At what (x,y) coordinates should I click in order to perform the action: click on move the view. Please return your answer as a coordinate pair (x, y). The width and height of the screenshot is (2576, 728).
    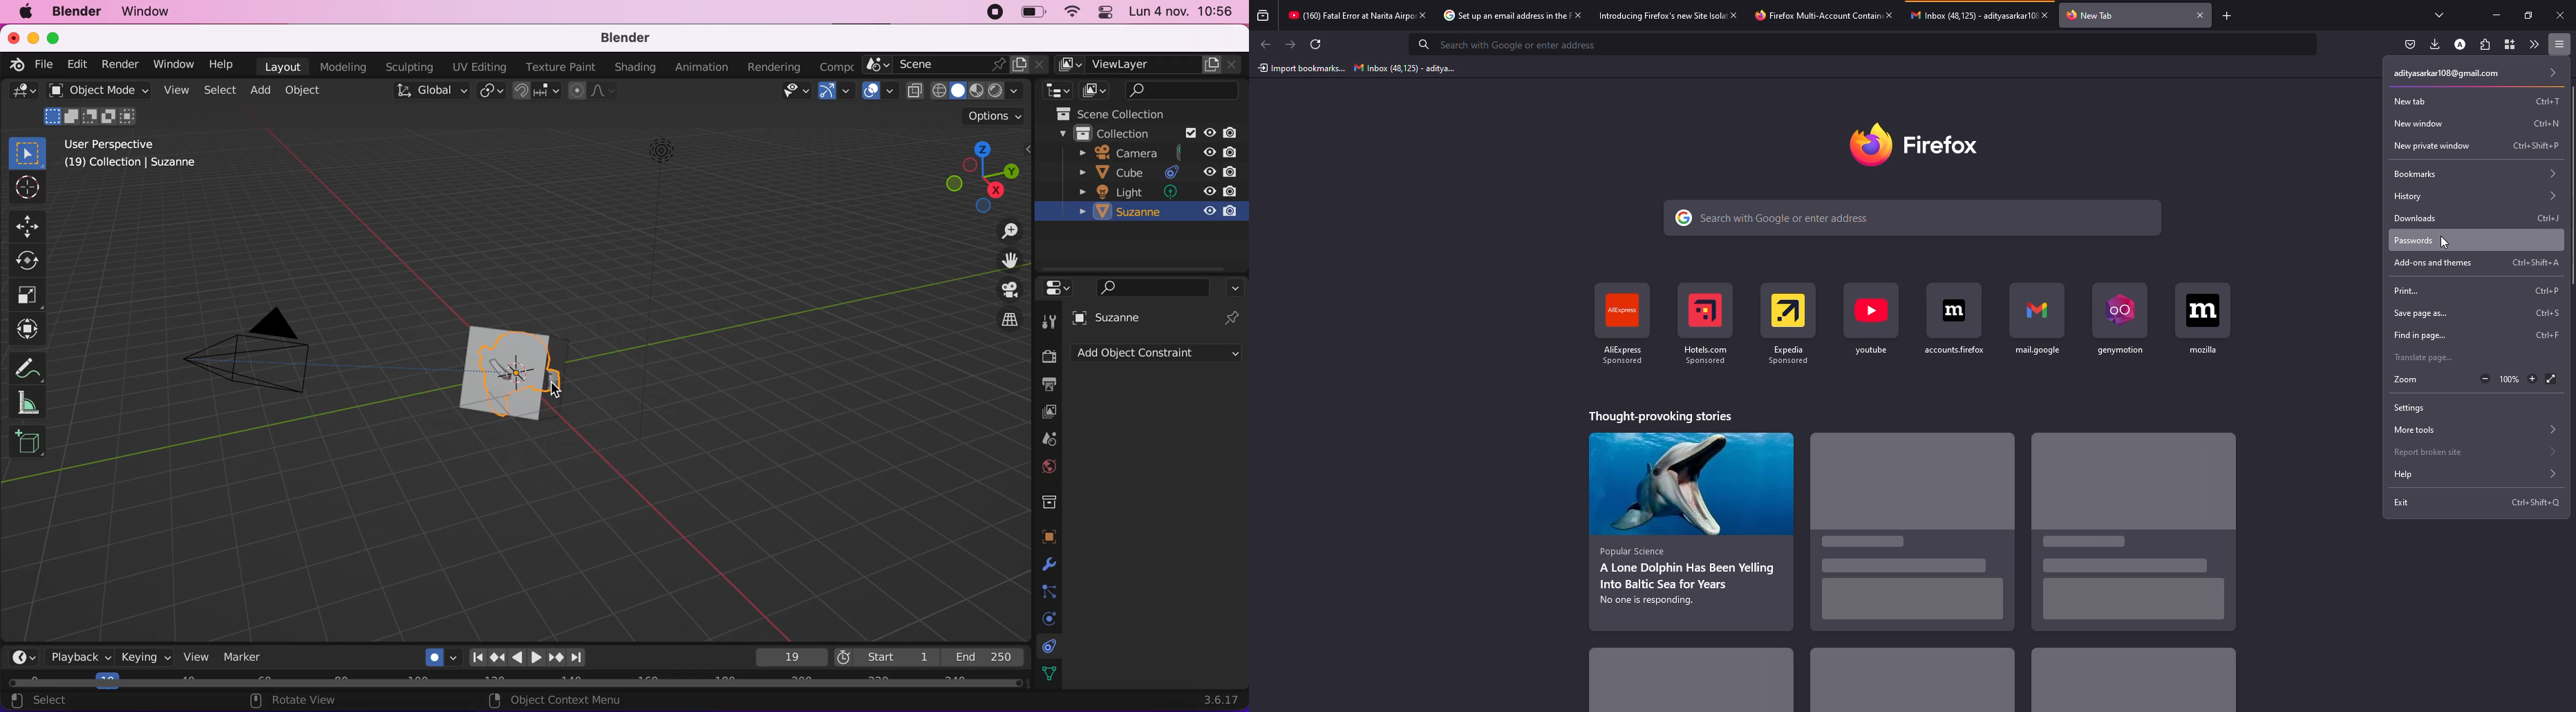
    Looking at the image, I should click on (1009, 260).